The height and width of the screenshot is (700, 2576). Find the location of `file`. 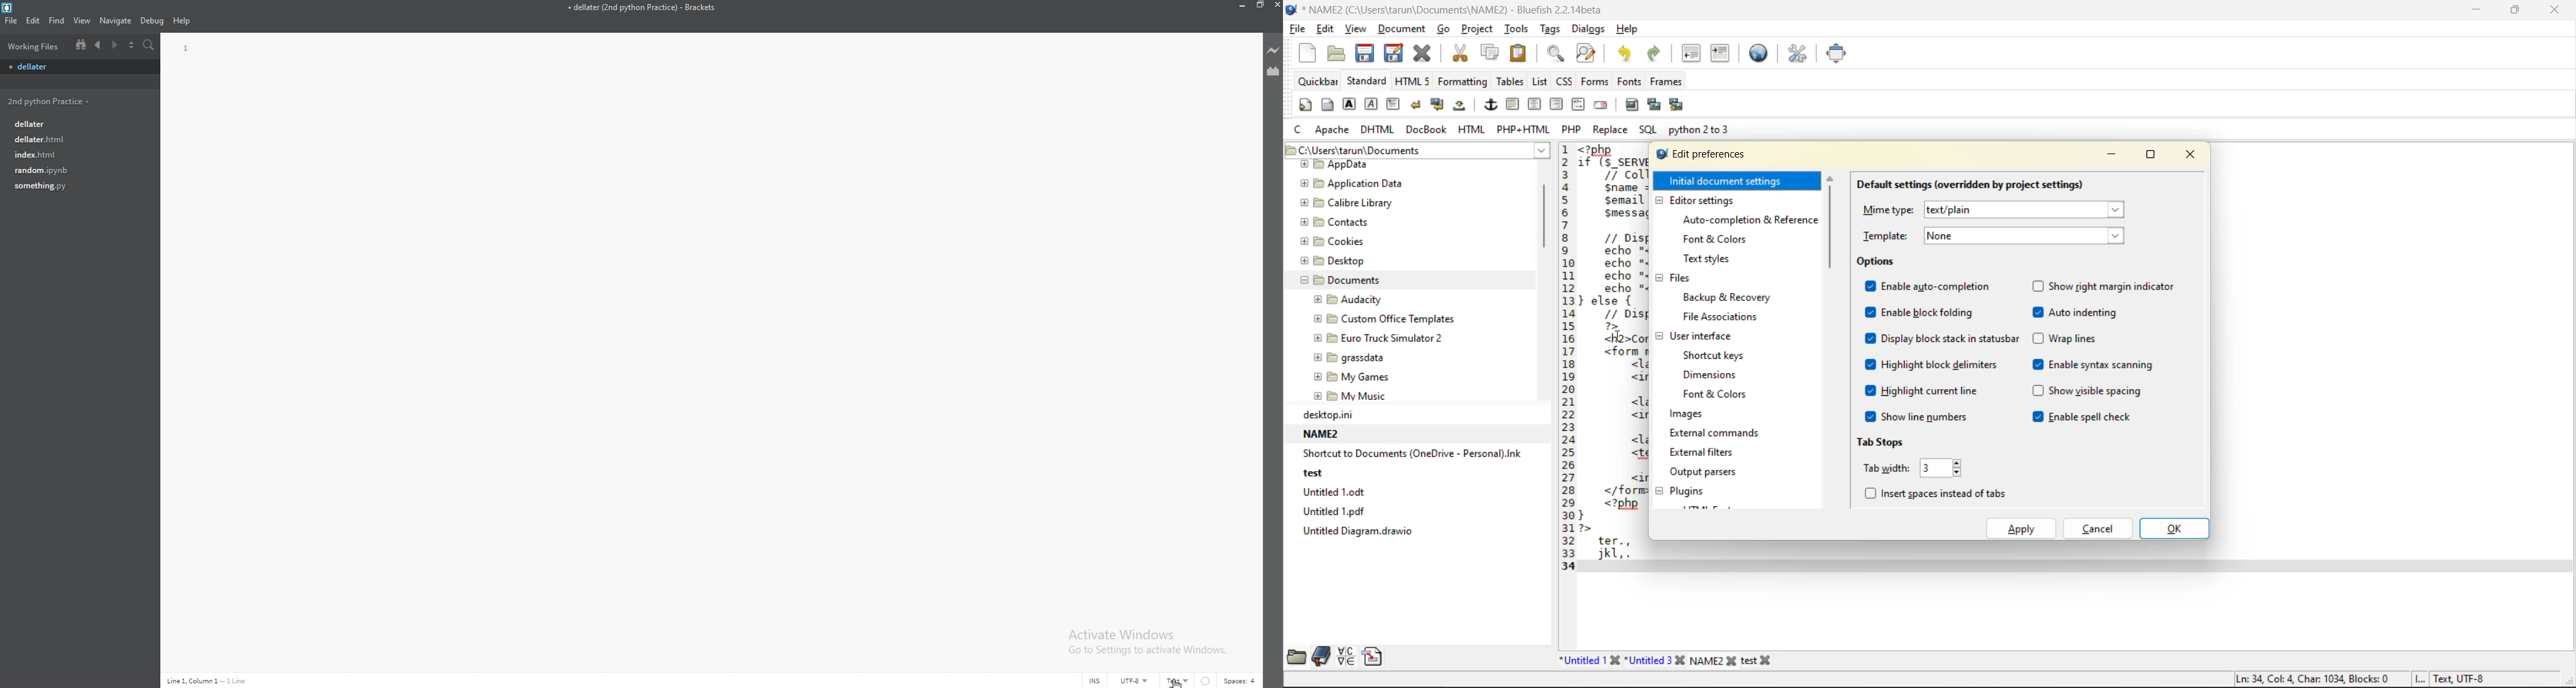

file is located at coordinates (76, 138).